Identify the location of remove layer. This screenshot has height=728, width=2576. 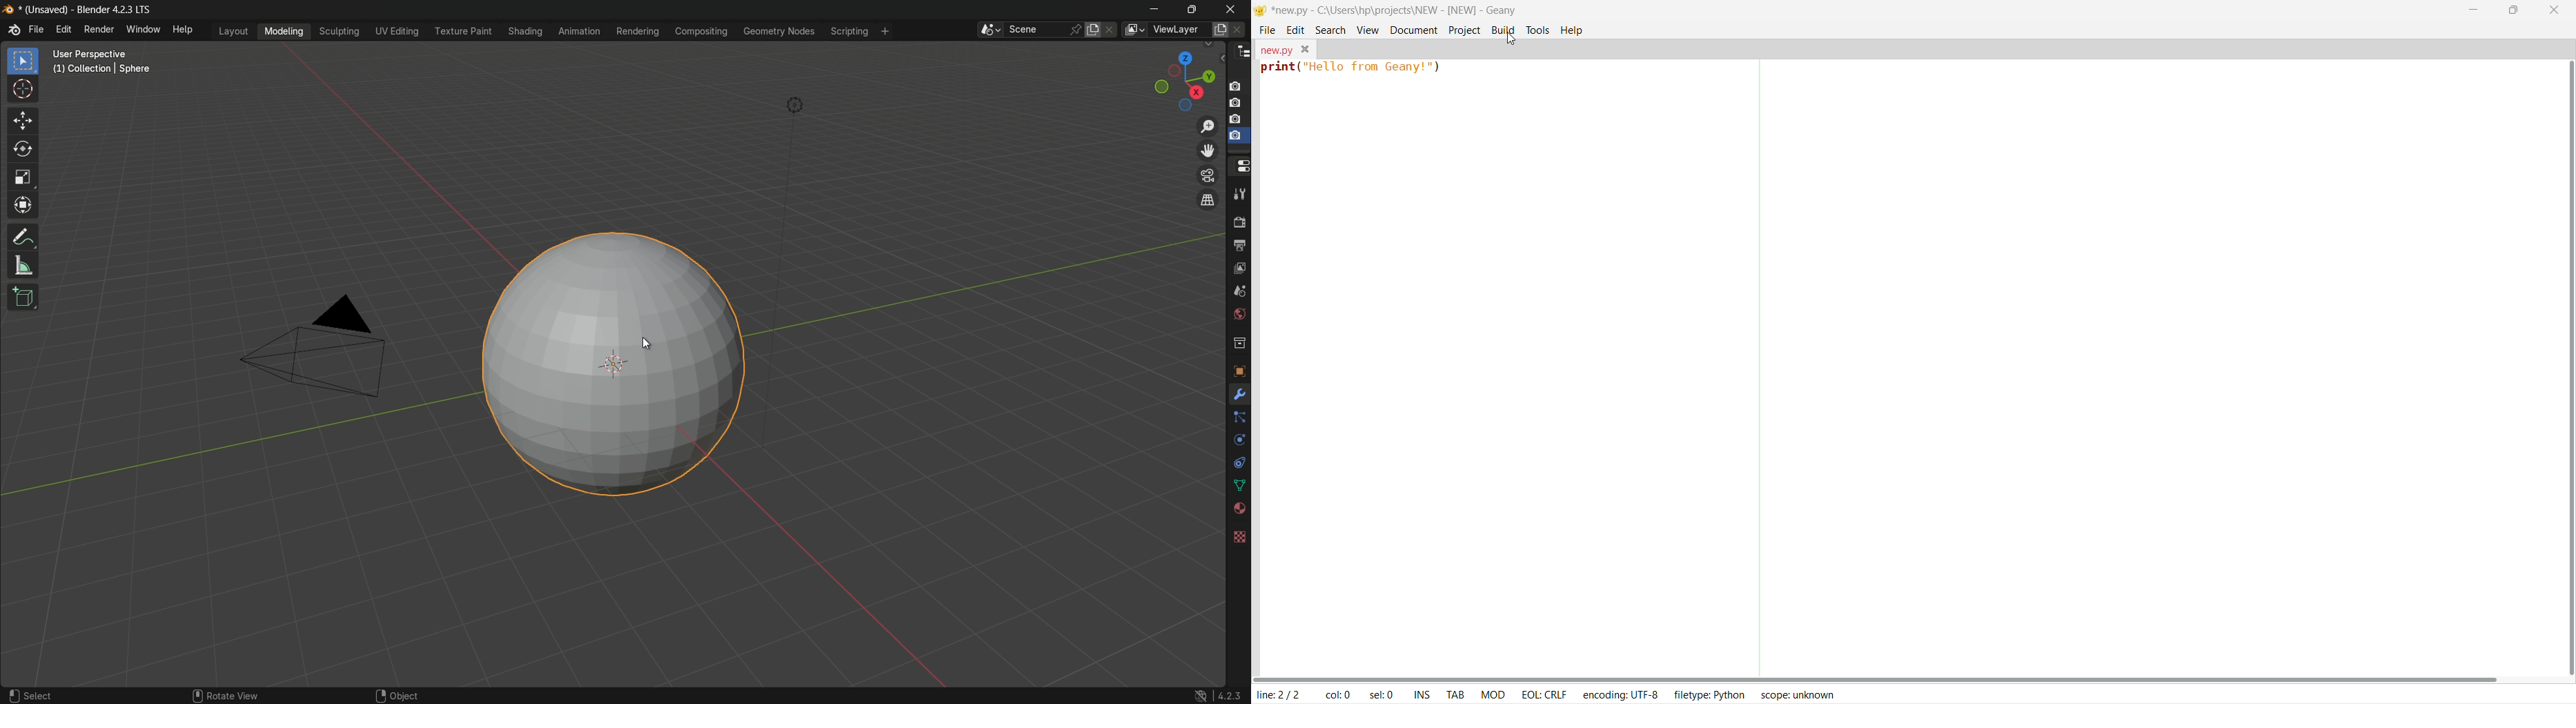
(1240, 29).